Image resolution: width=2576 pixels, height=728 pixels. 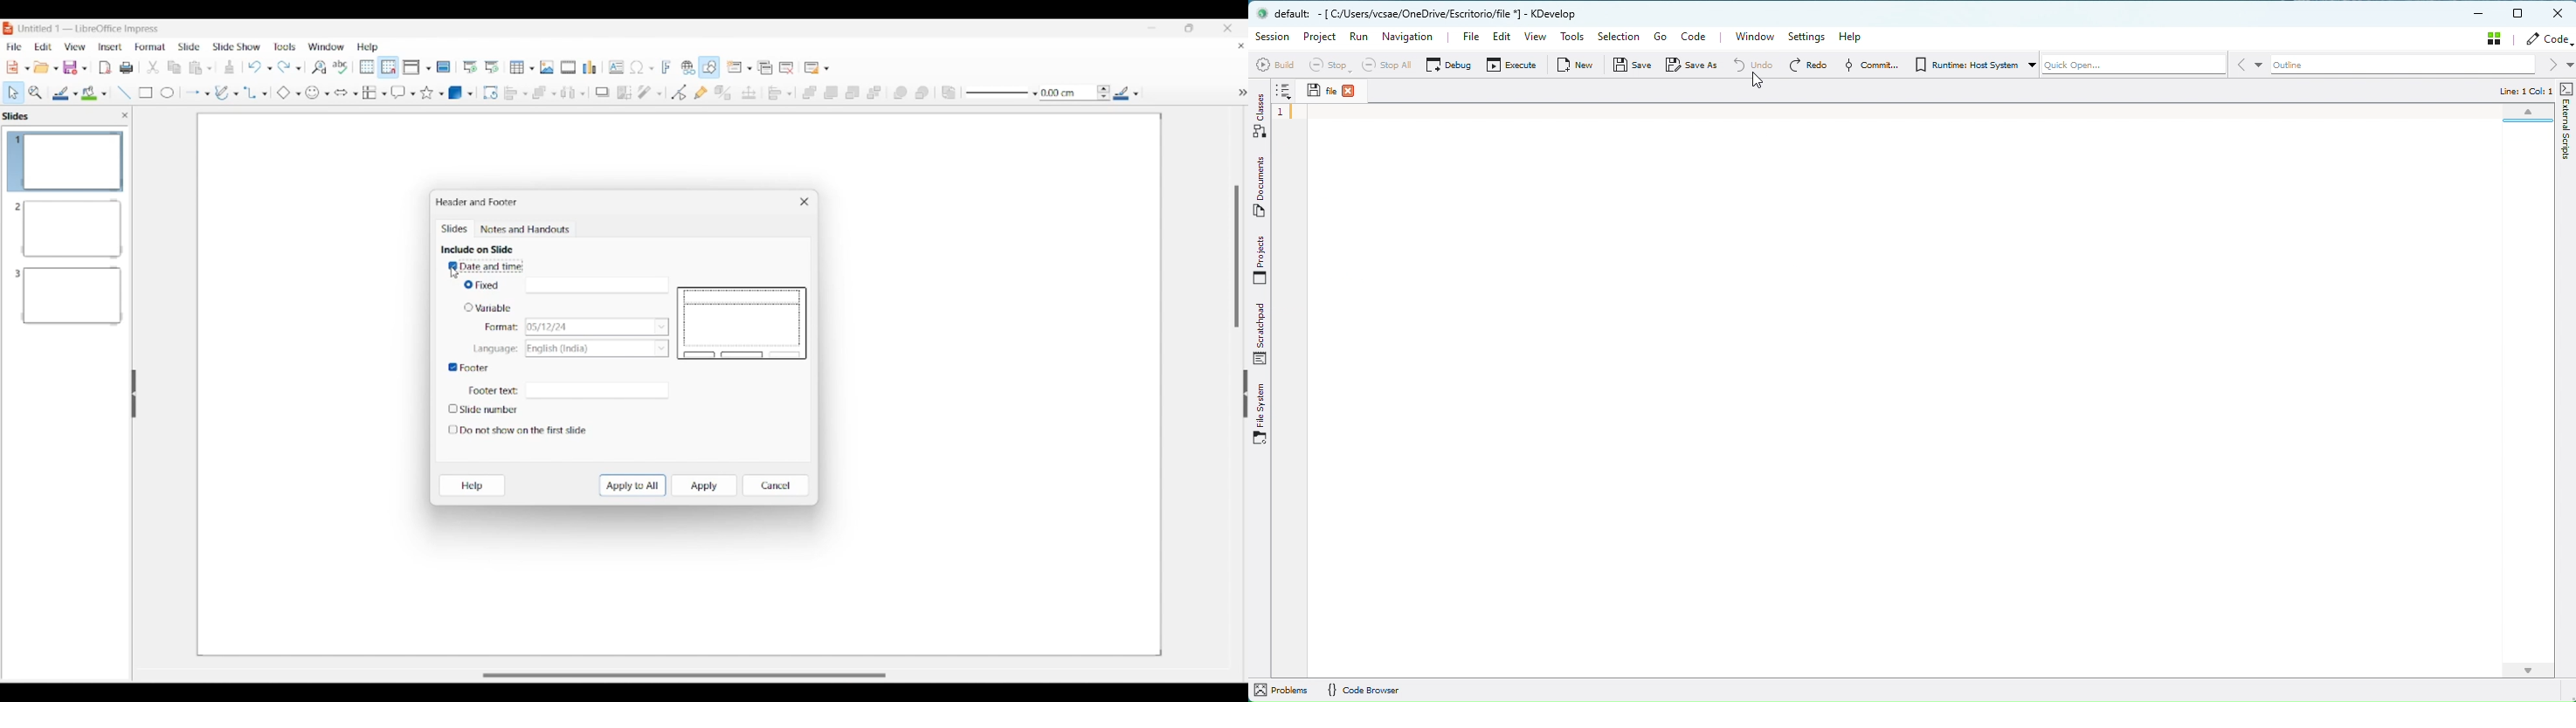 What do you see at coordinates (488, 409) in the screenshot?
I see `Toggle for slide number` at bounding box center [488, 409].